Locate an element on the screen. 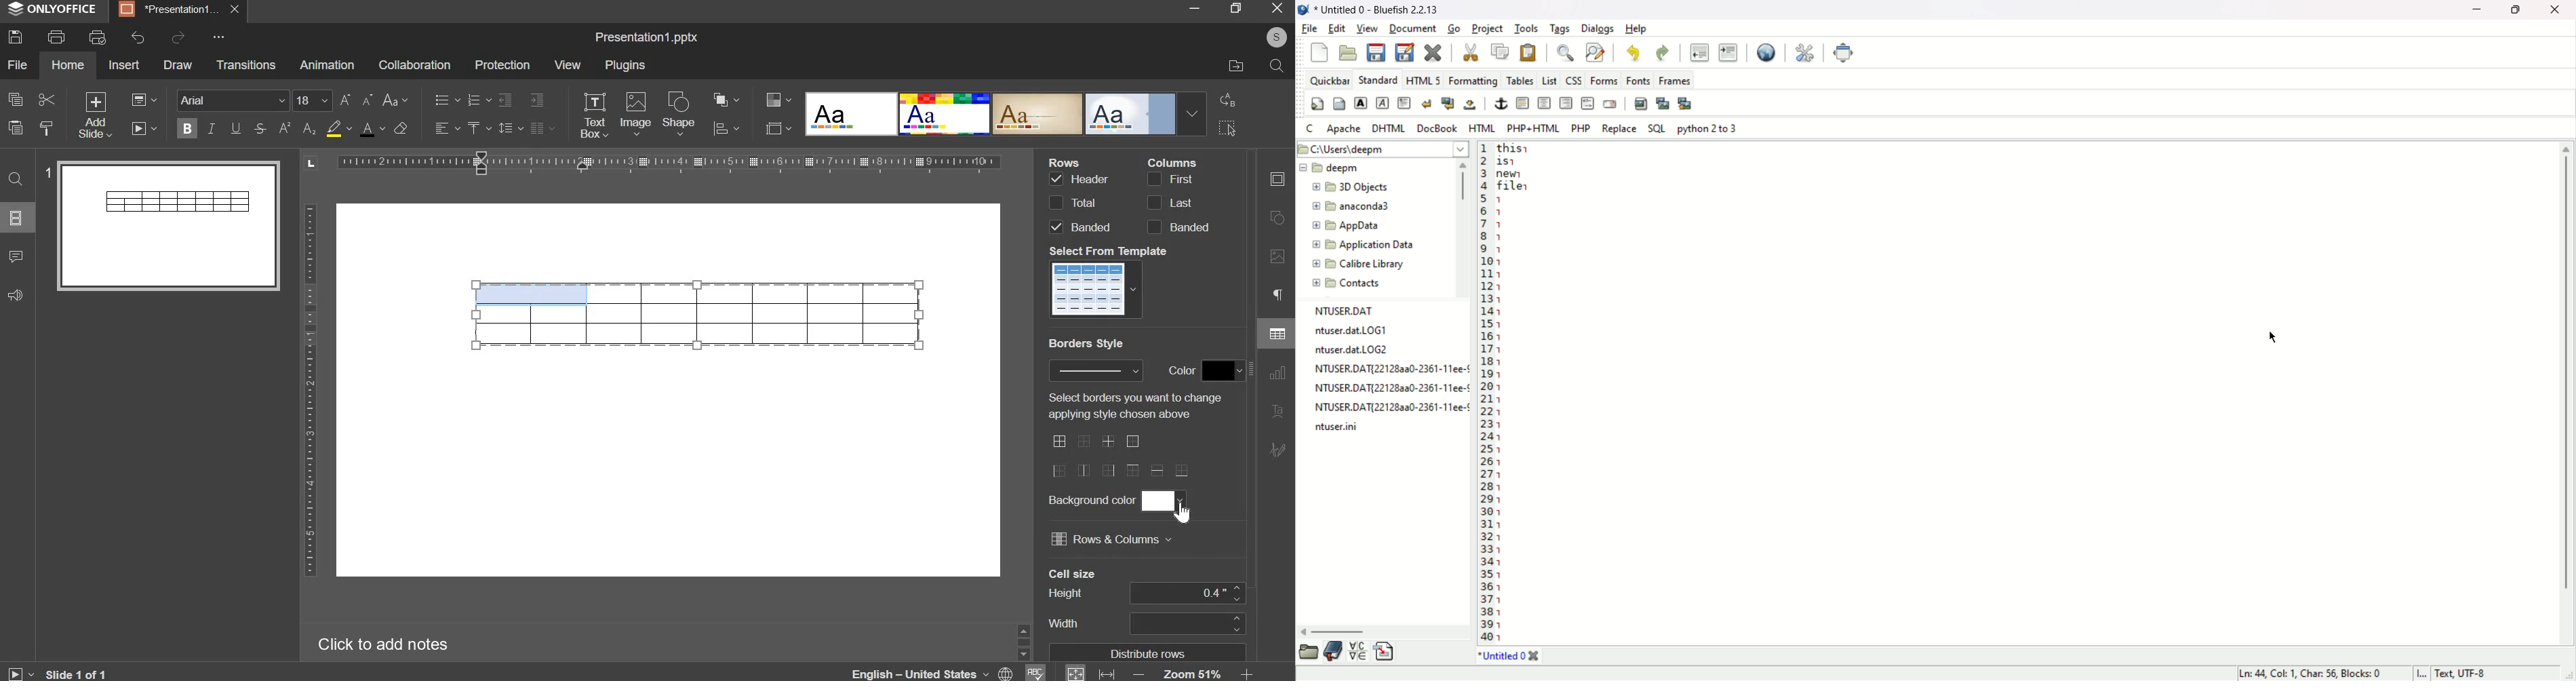 The width and height of the screenshot is (2576, 700). css is located at coordinates (1573, 79).